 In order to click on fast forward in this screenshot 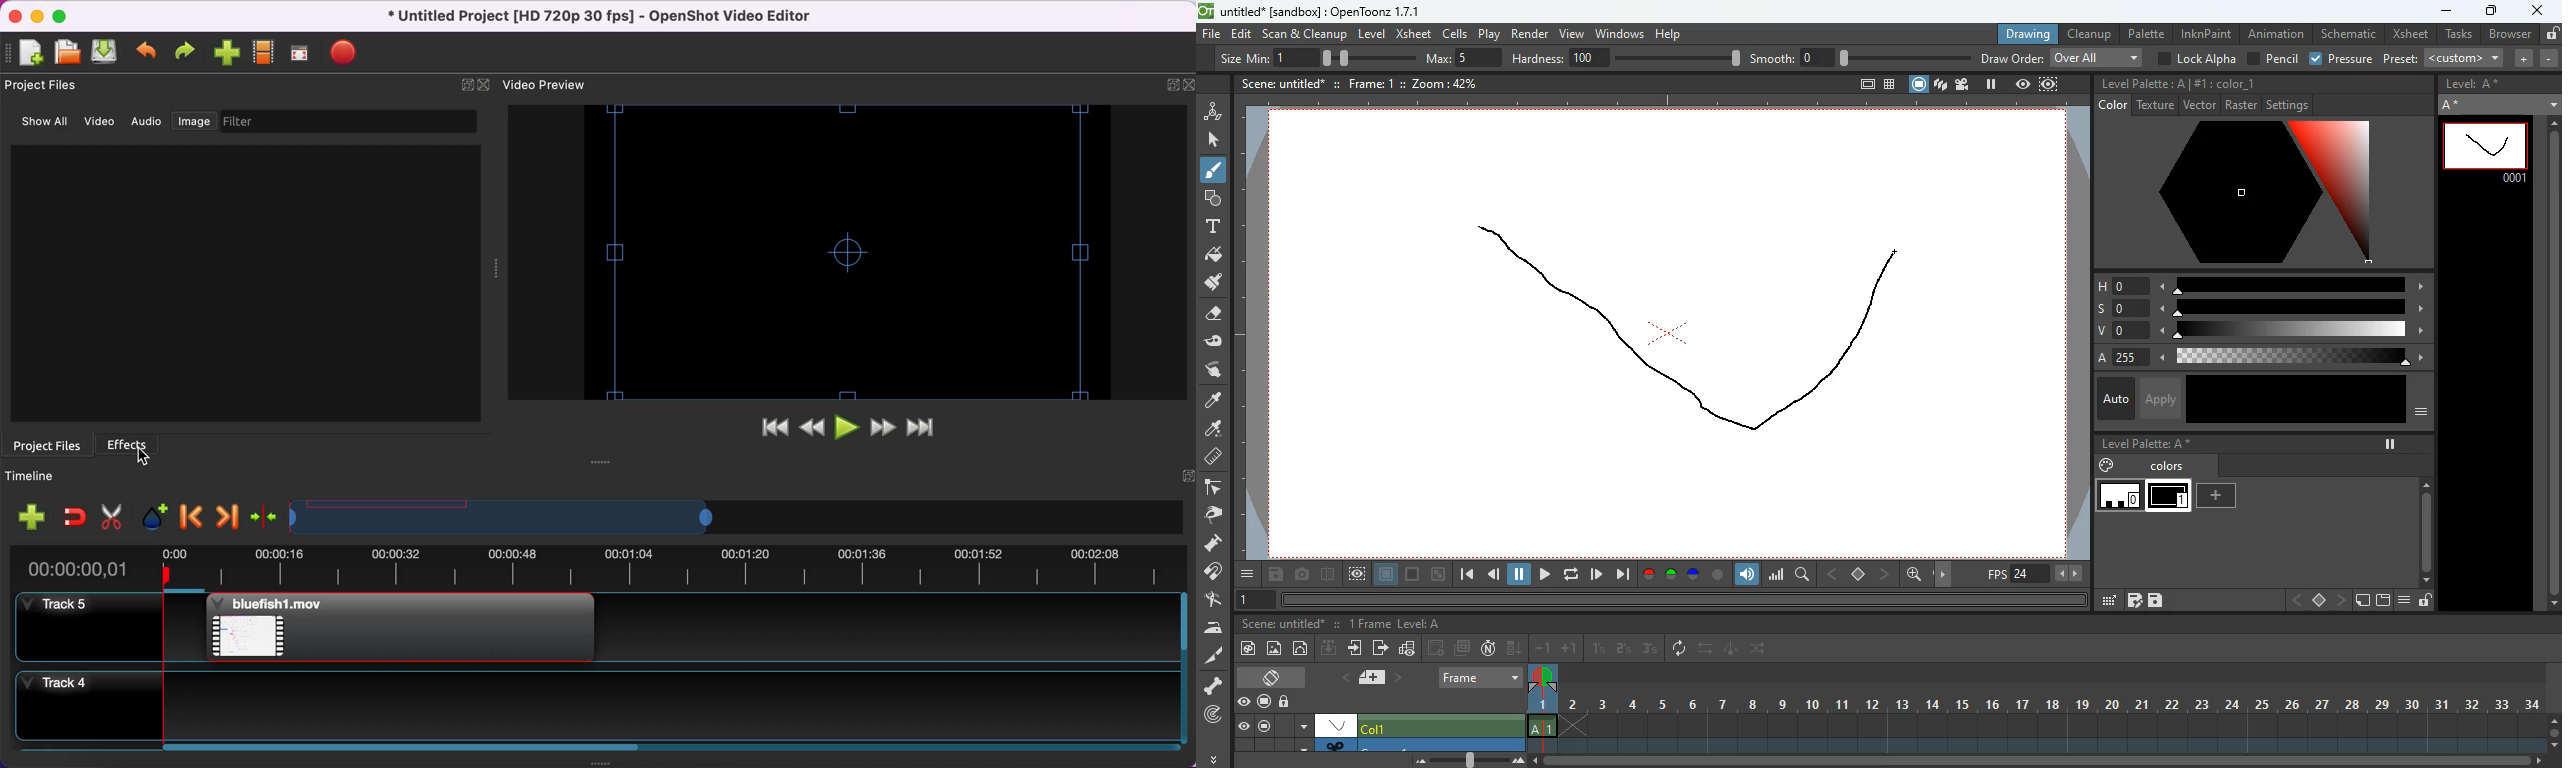, I will do `click(884, 427)`.